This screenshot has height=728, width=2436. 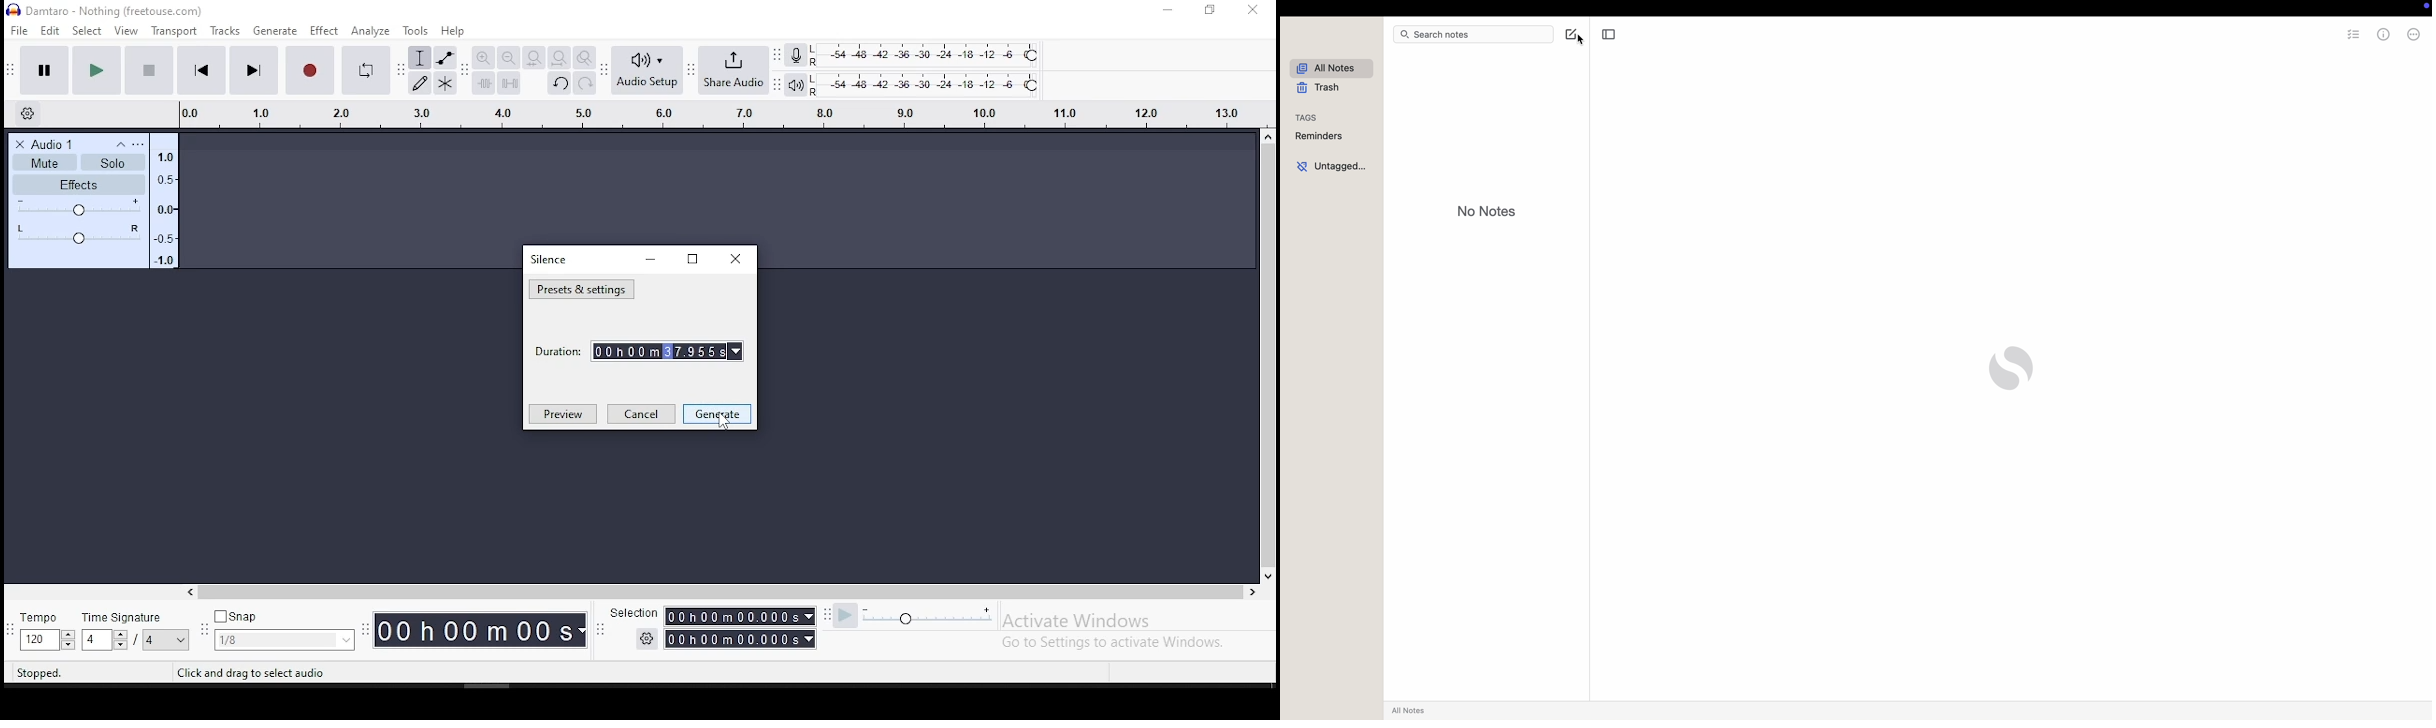 What do you see at coordinates (796, 56) in the screenshot?
I see `record meter` at bounding box center [796, 56].